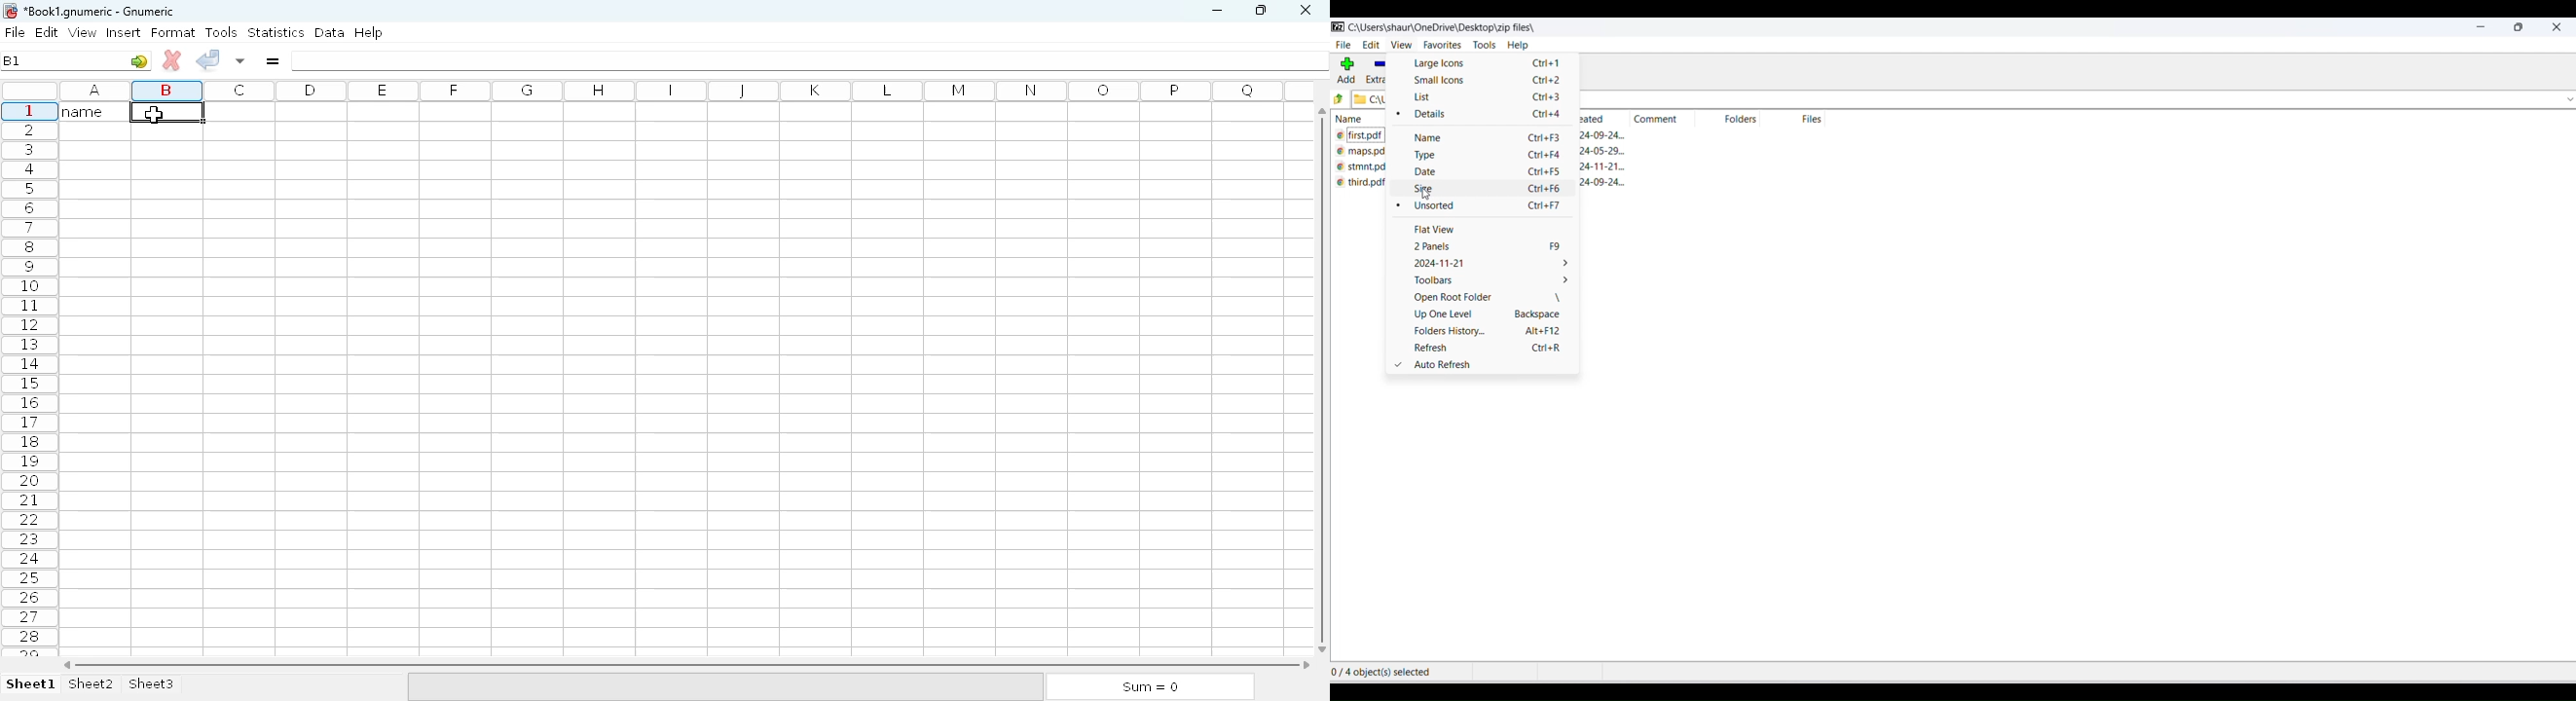  Describe the element at coordinates (811, 60) in the screenshot. I see `formula bar` at that location.